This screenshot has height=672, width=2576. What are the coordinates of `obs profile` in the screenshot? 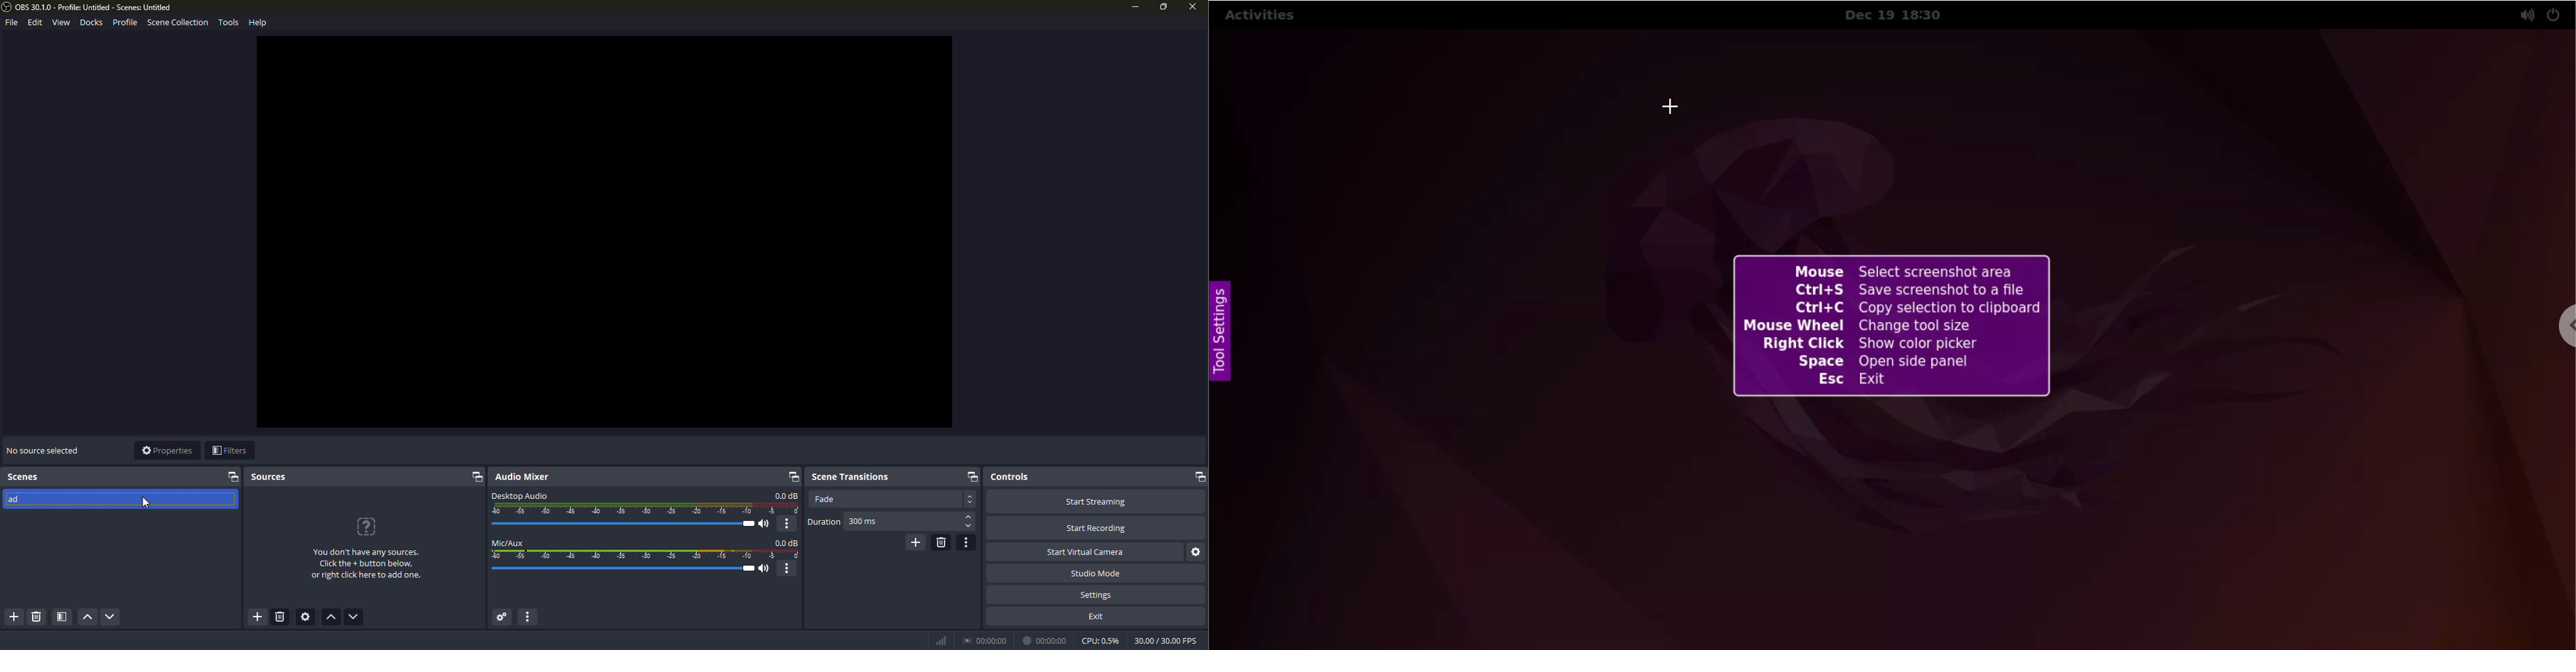 It's located at (89, 8).